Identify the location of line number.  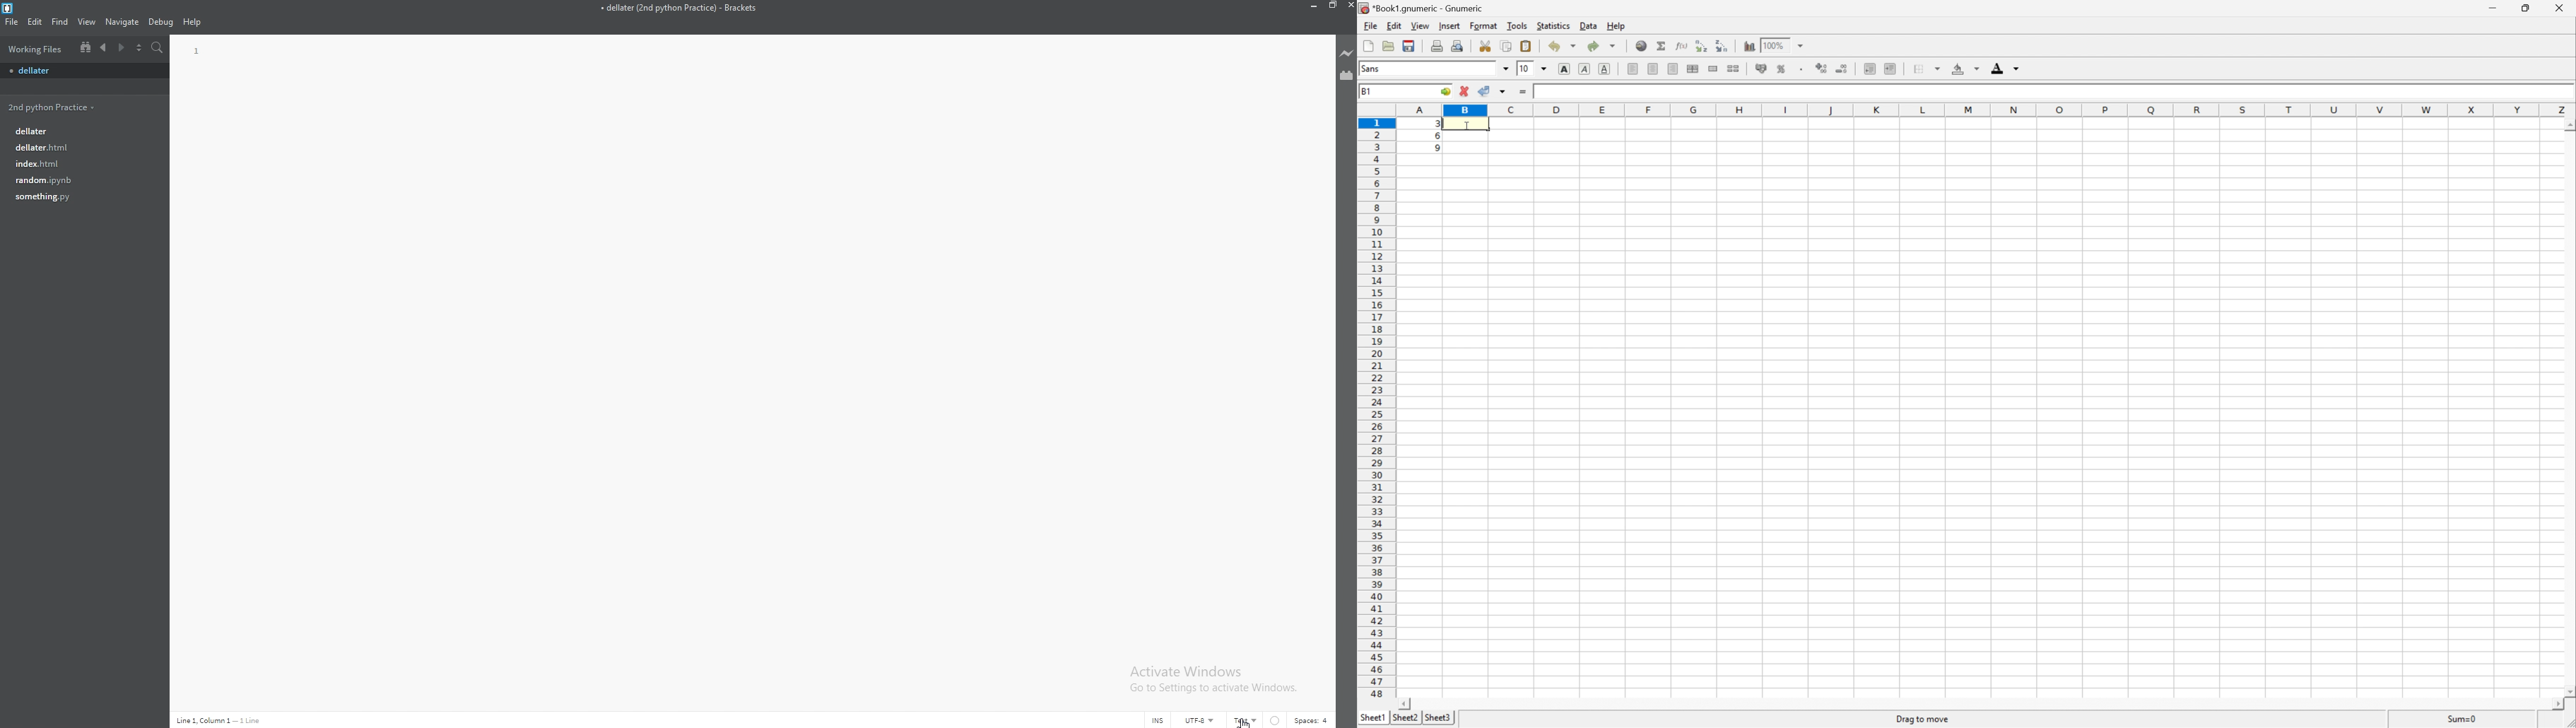
(196, 52).